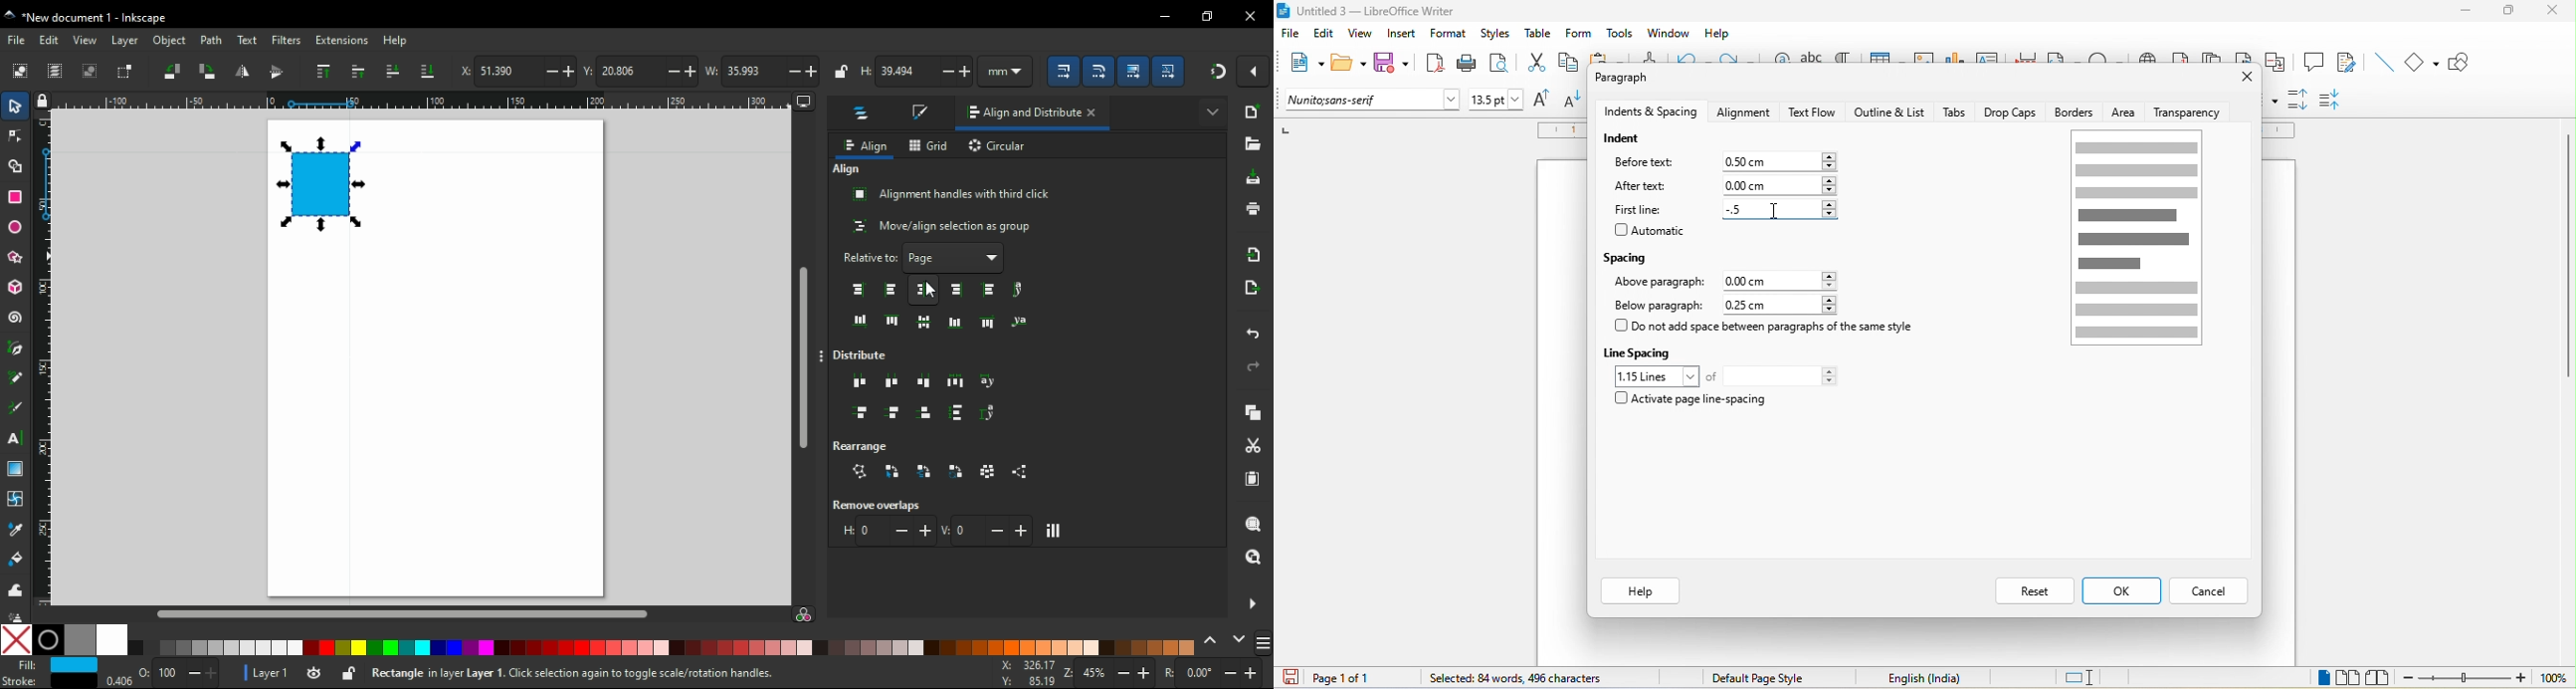 The height and width of the screenshot is (700, 2576). What do you see at coordinates (1768, 211) in the screenshot?
I see `0.00cm` at bounding box center [1768, 211].